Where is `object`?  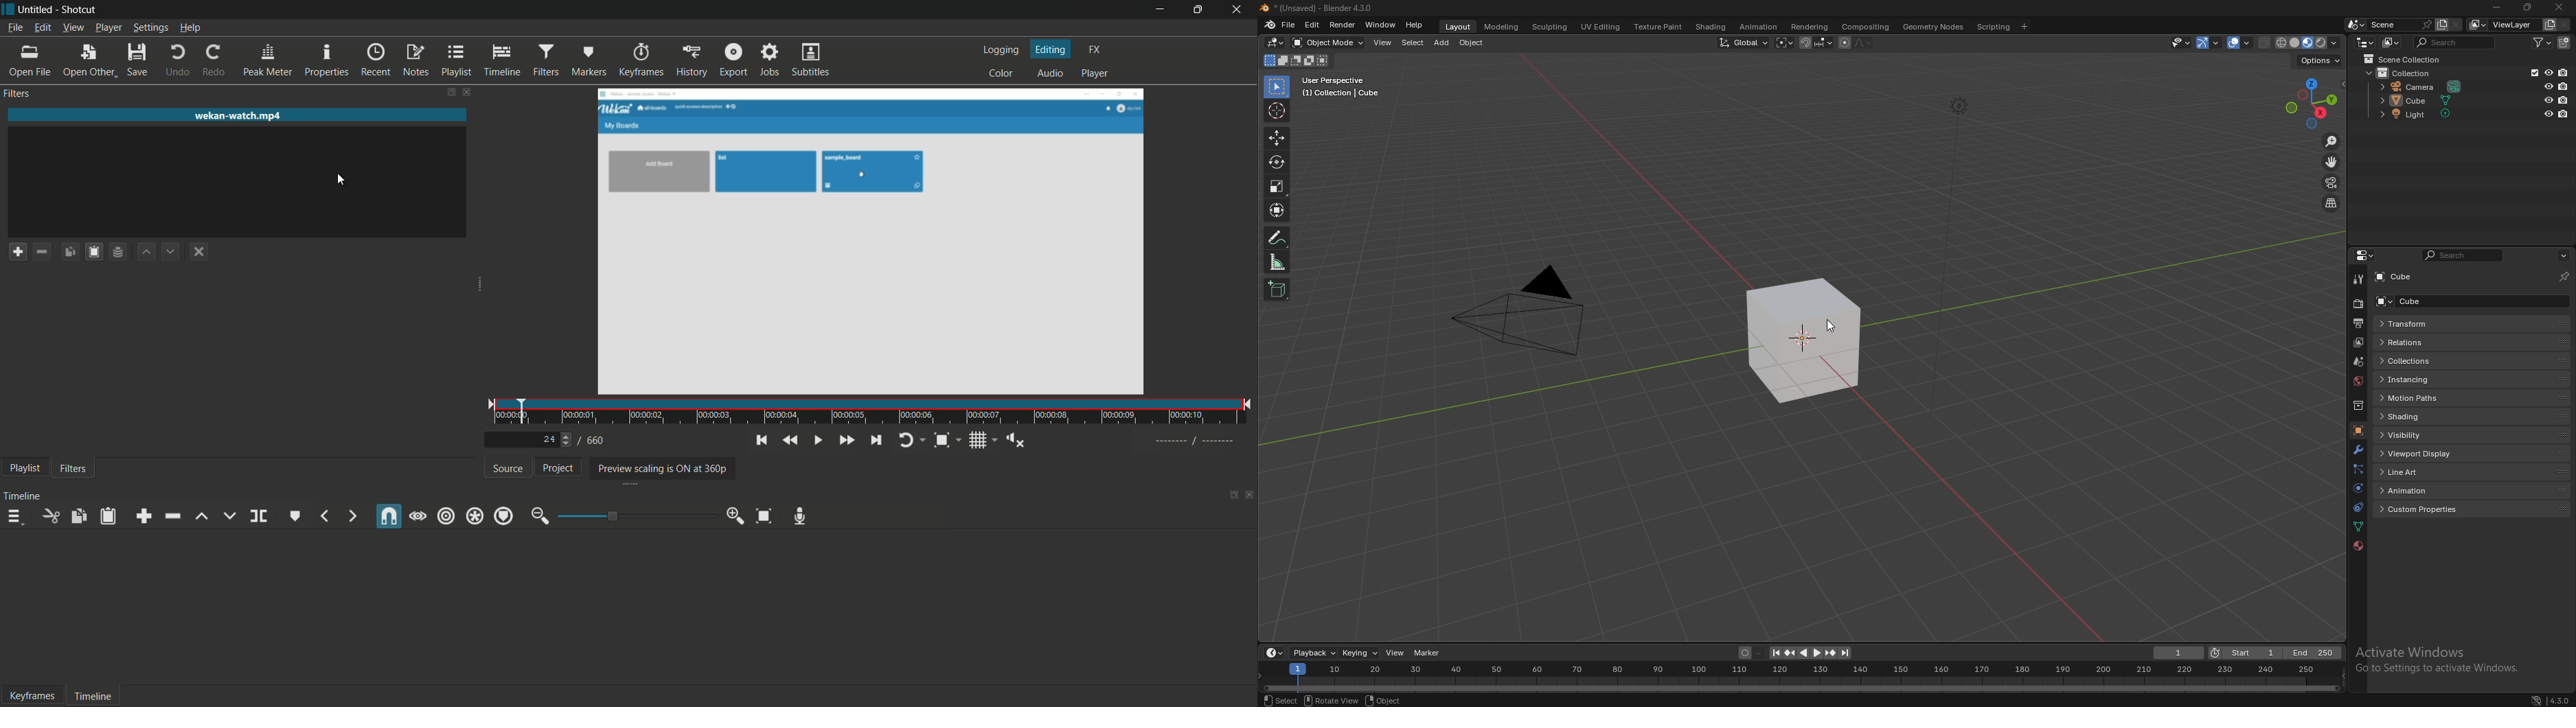 object is located at coordinates (2358, 430).